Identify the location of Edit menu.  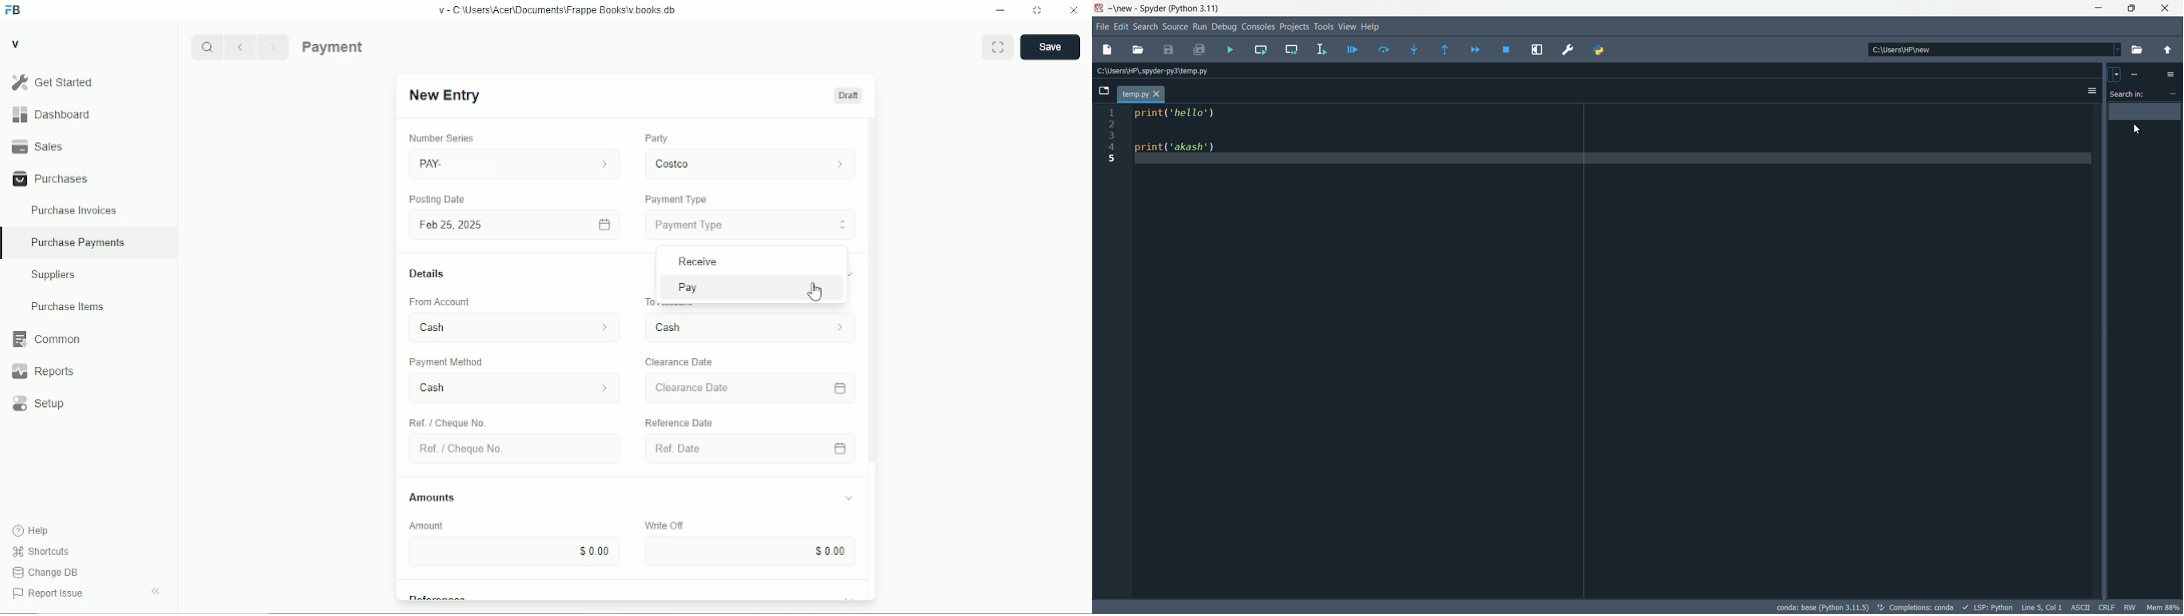
(1120, 26).